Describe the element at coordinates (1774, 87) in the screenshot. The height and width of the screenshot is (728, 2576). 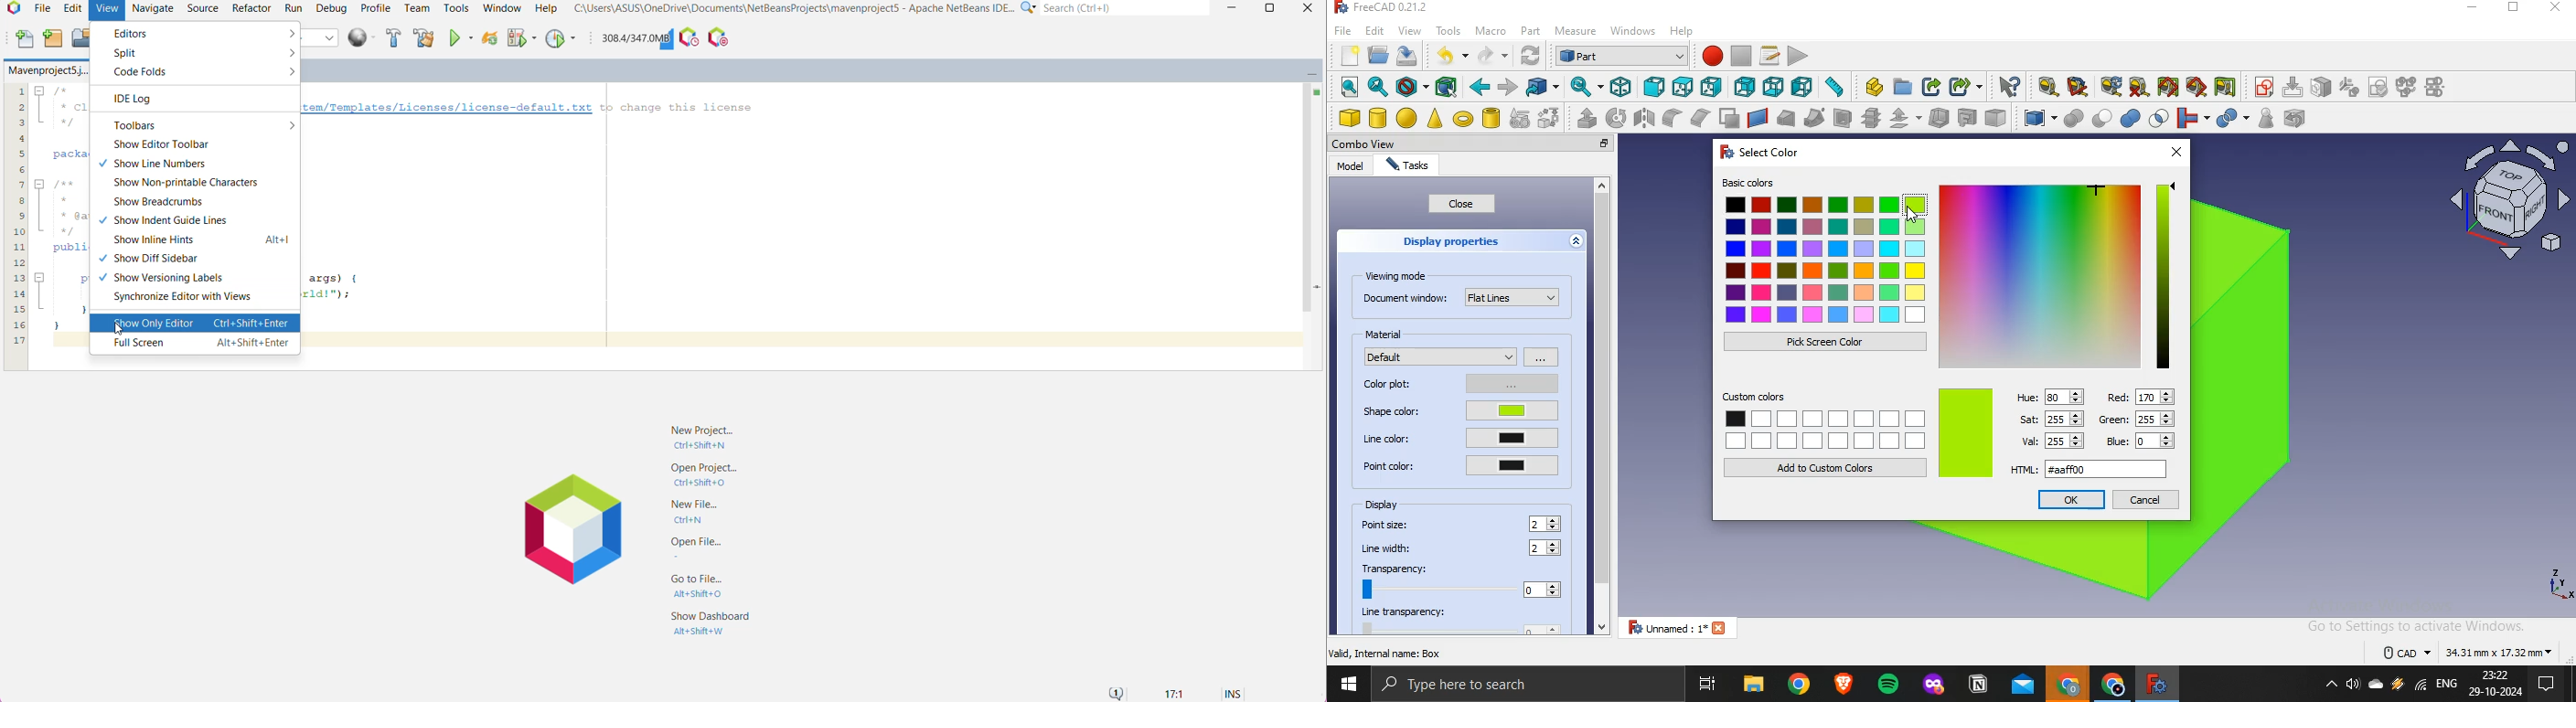
I see `bottom` at that location.